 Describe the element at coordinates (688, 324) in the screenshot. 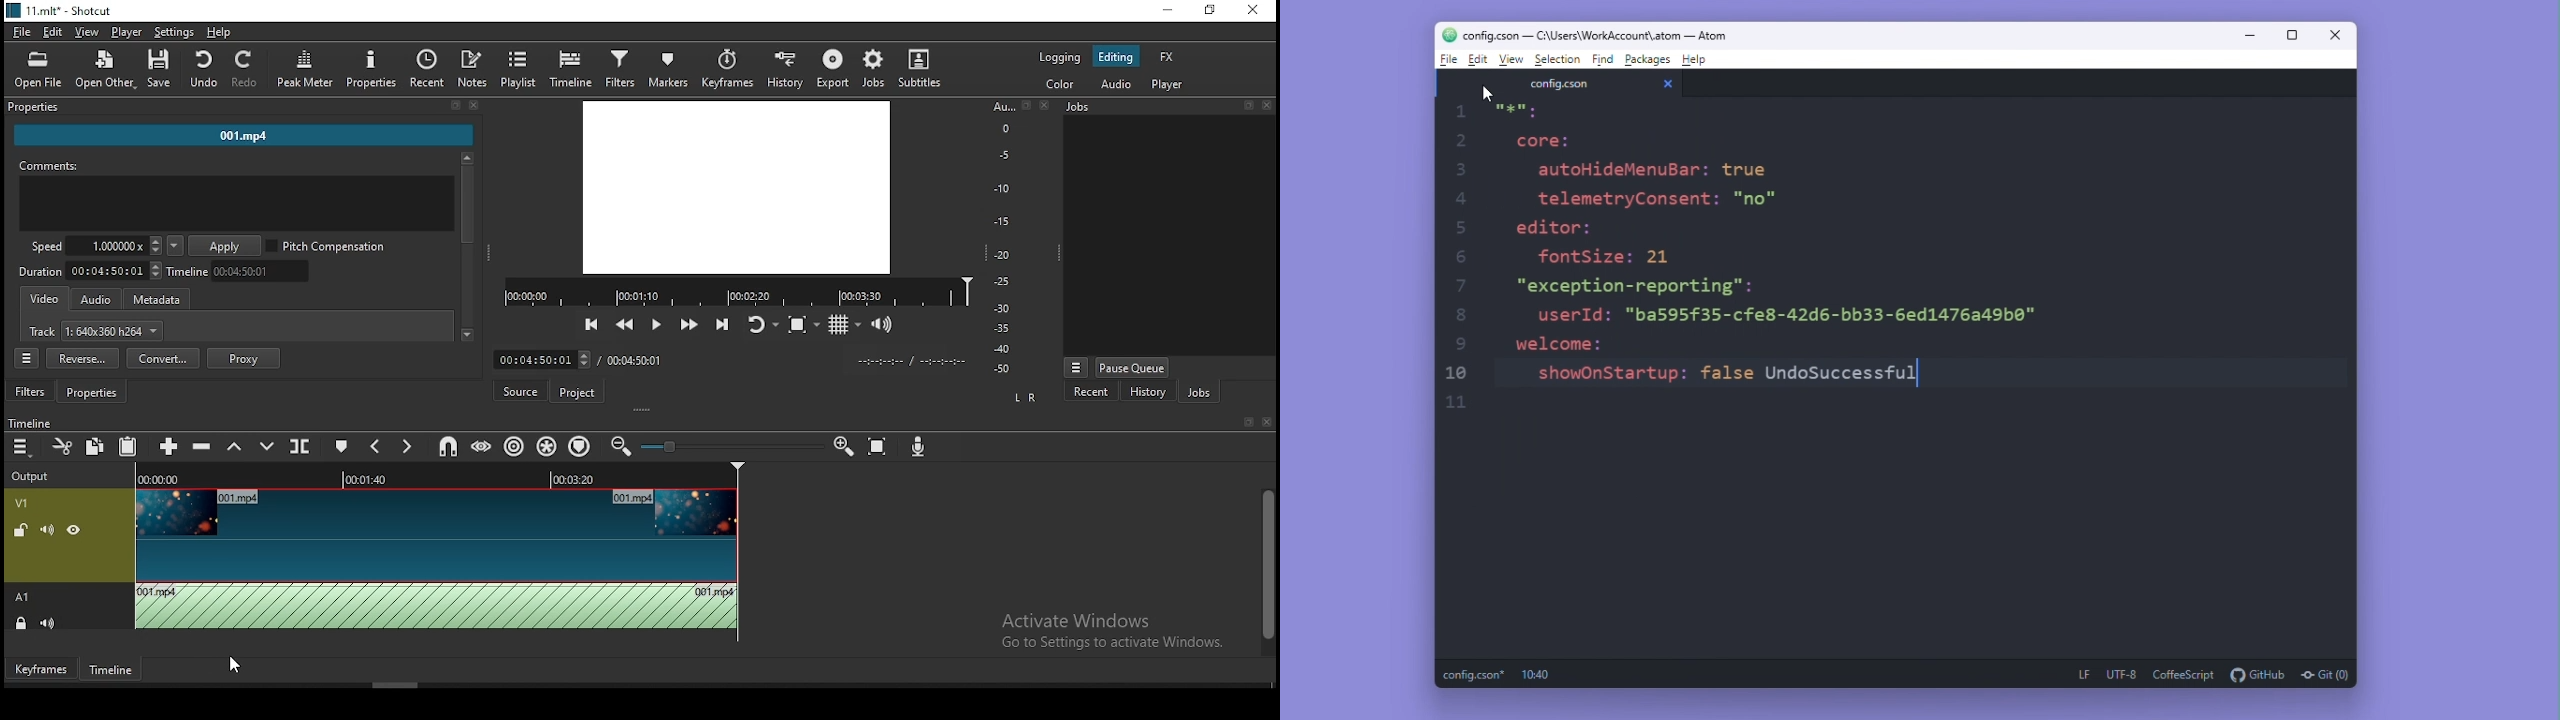

I see `play quickly forwards` at that location.